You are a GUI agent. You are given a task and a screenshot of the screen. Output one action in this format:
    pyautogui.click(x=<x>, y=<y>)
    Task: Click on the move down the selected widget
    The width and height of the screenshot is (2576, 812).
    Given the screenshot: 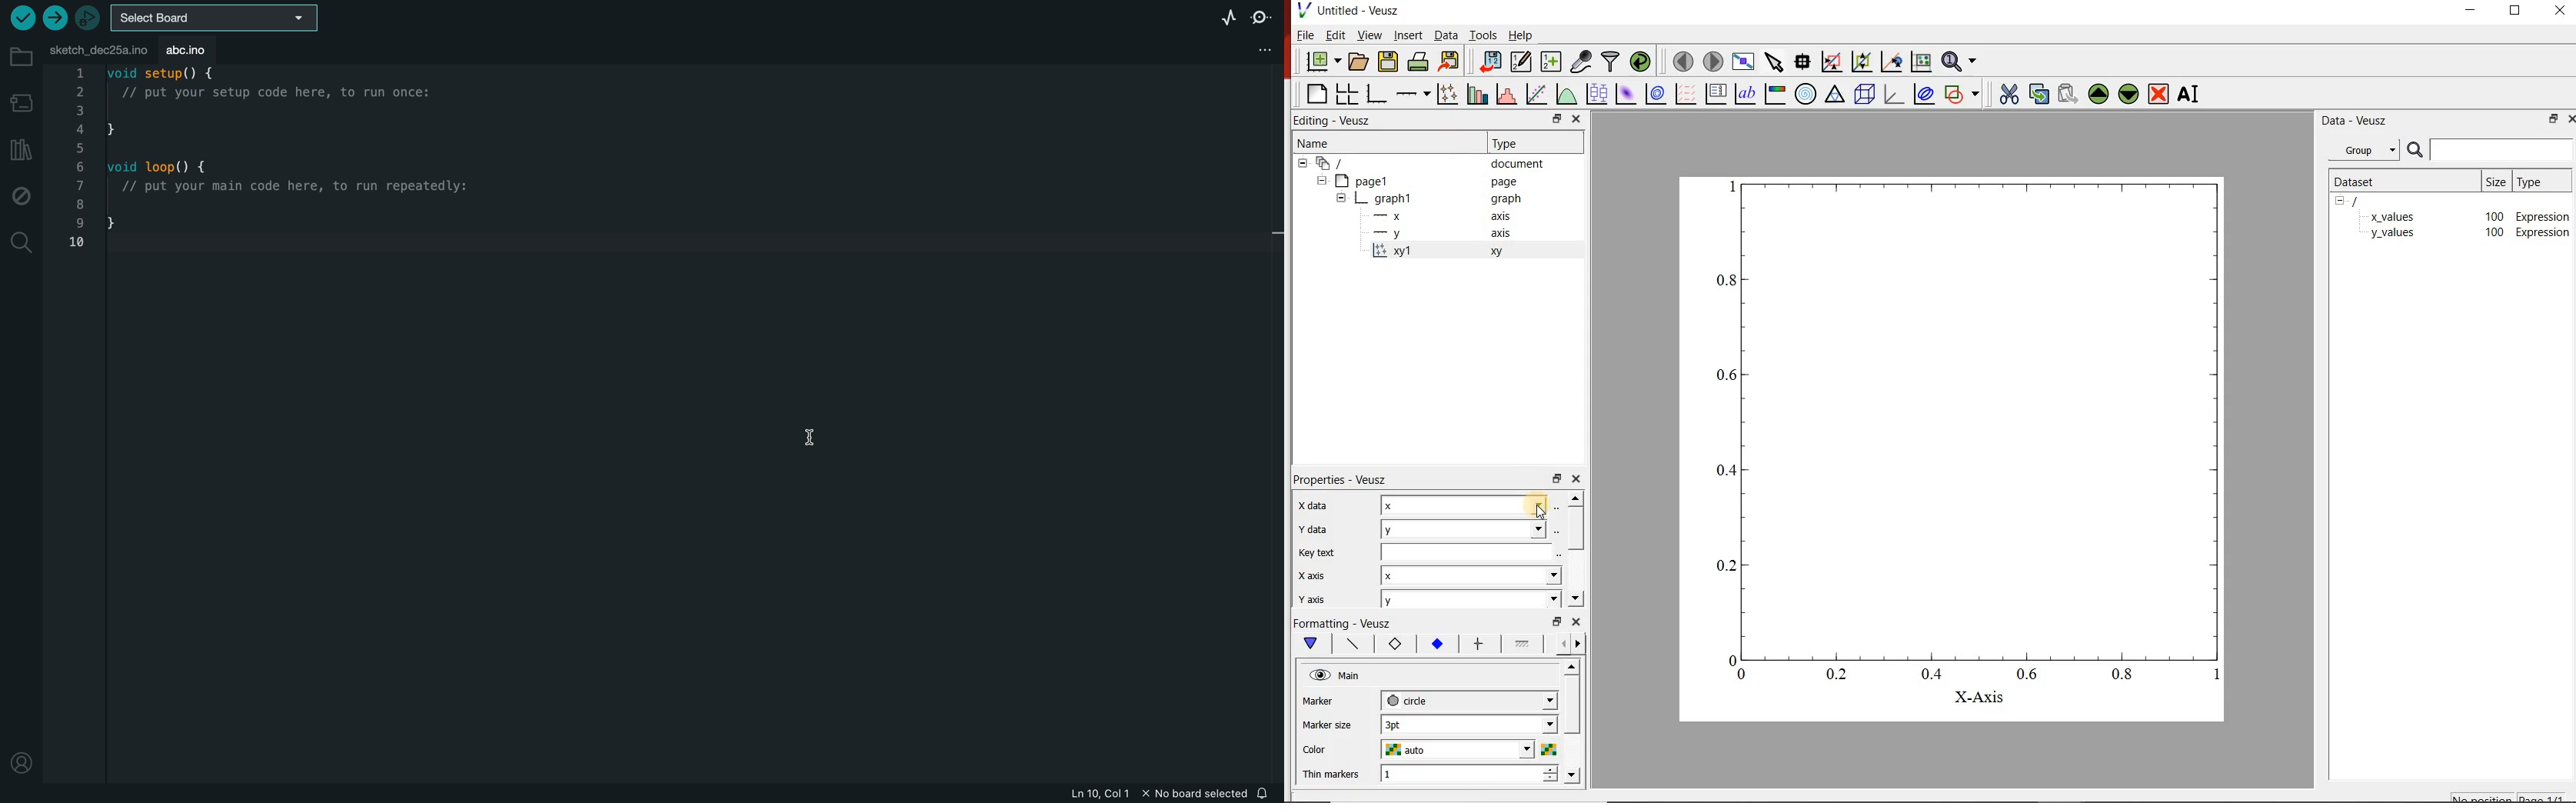 What is the action you would take?
    pyautogui.click(x=2128, y=96)
    